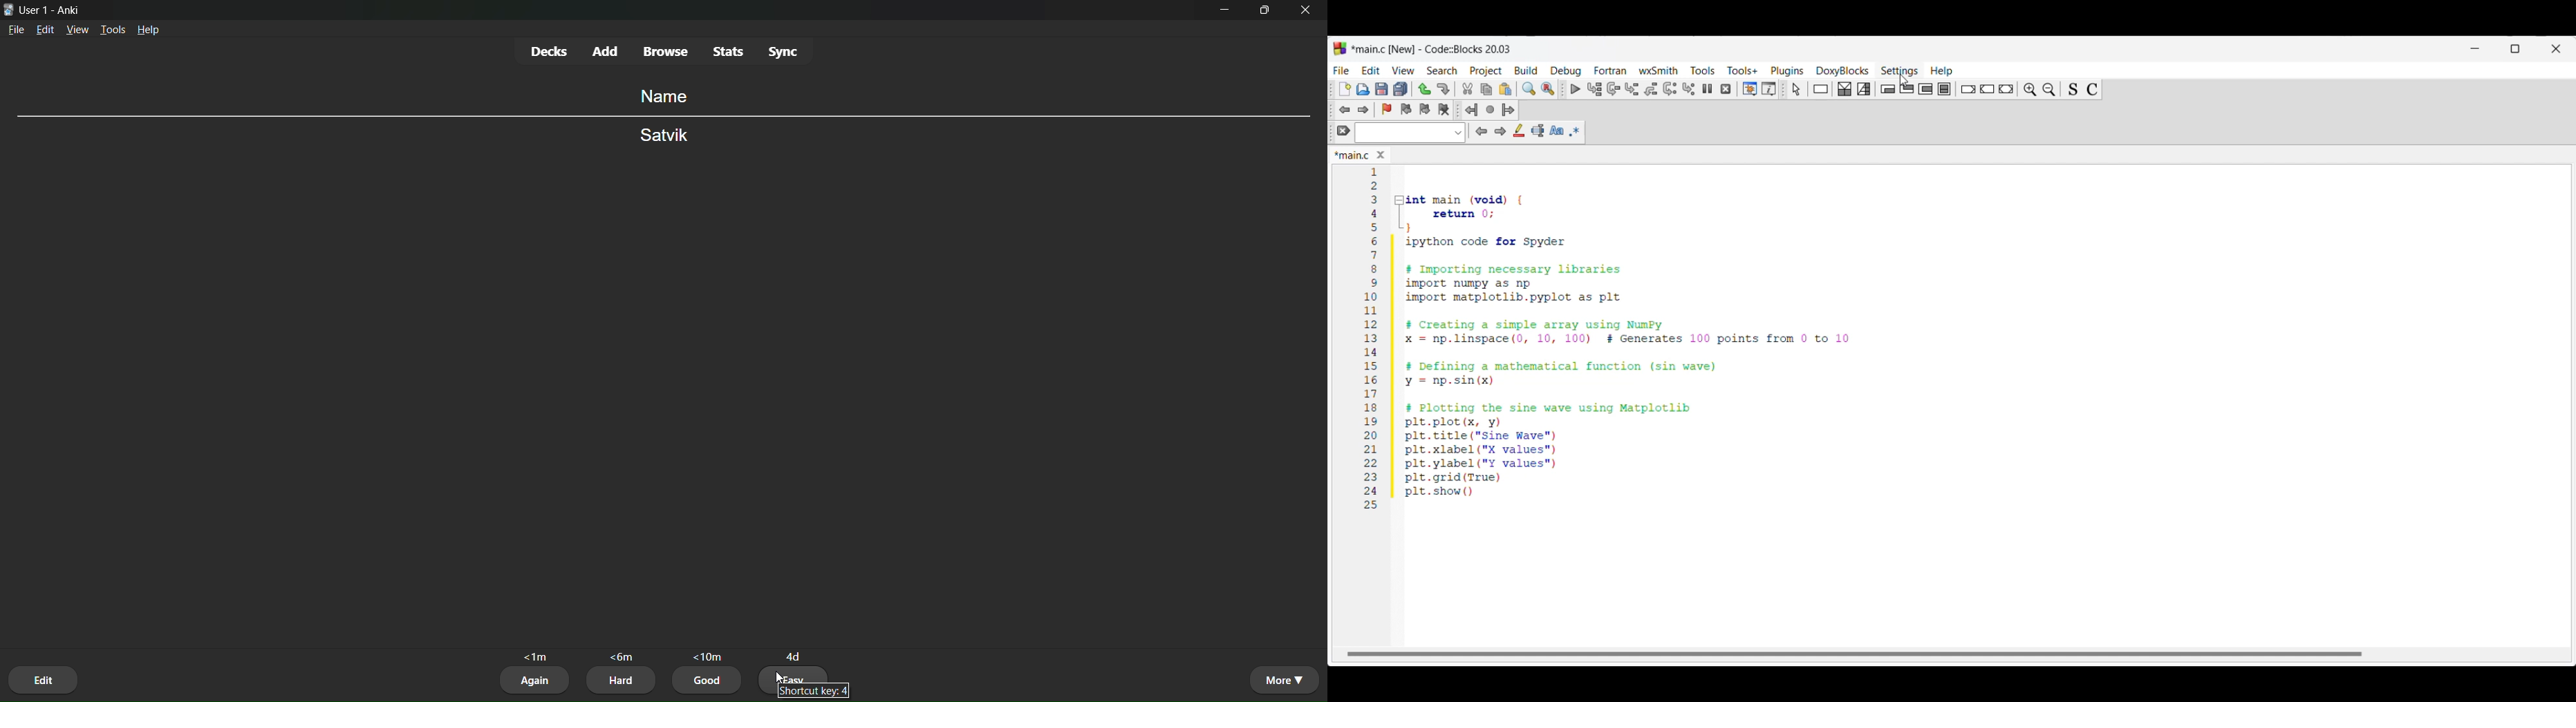 The height and width of the screenshot is (728, 2576). I want to click on Clear, so click(1344, 130).